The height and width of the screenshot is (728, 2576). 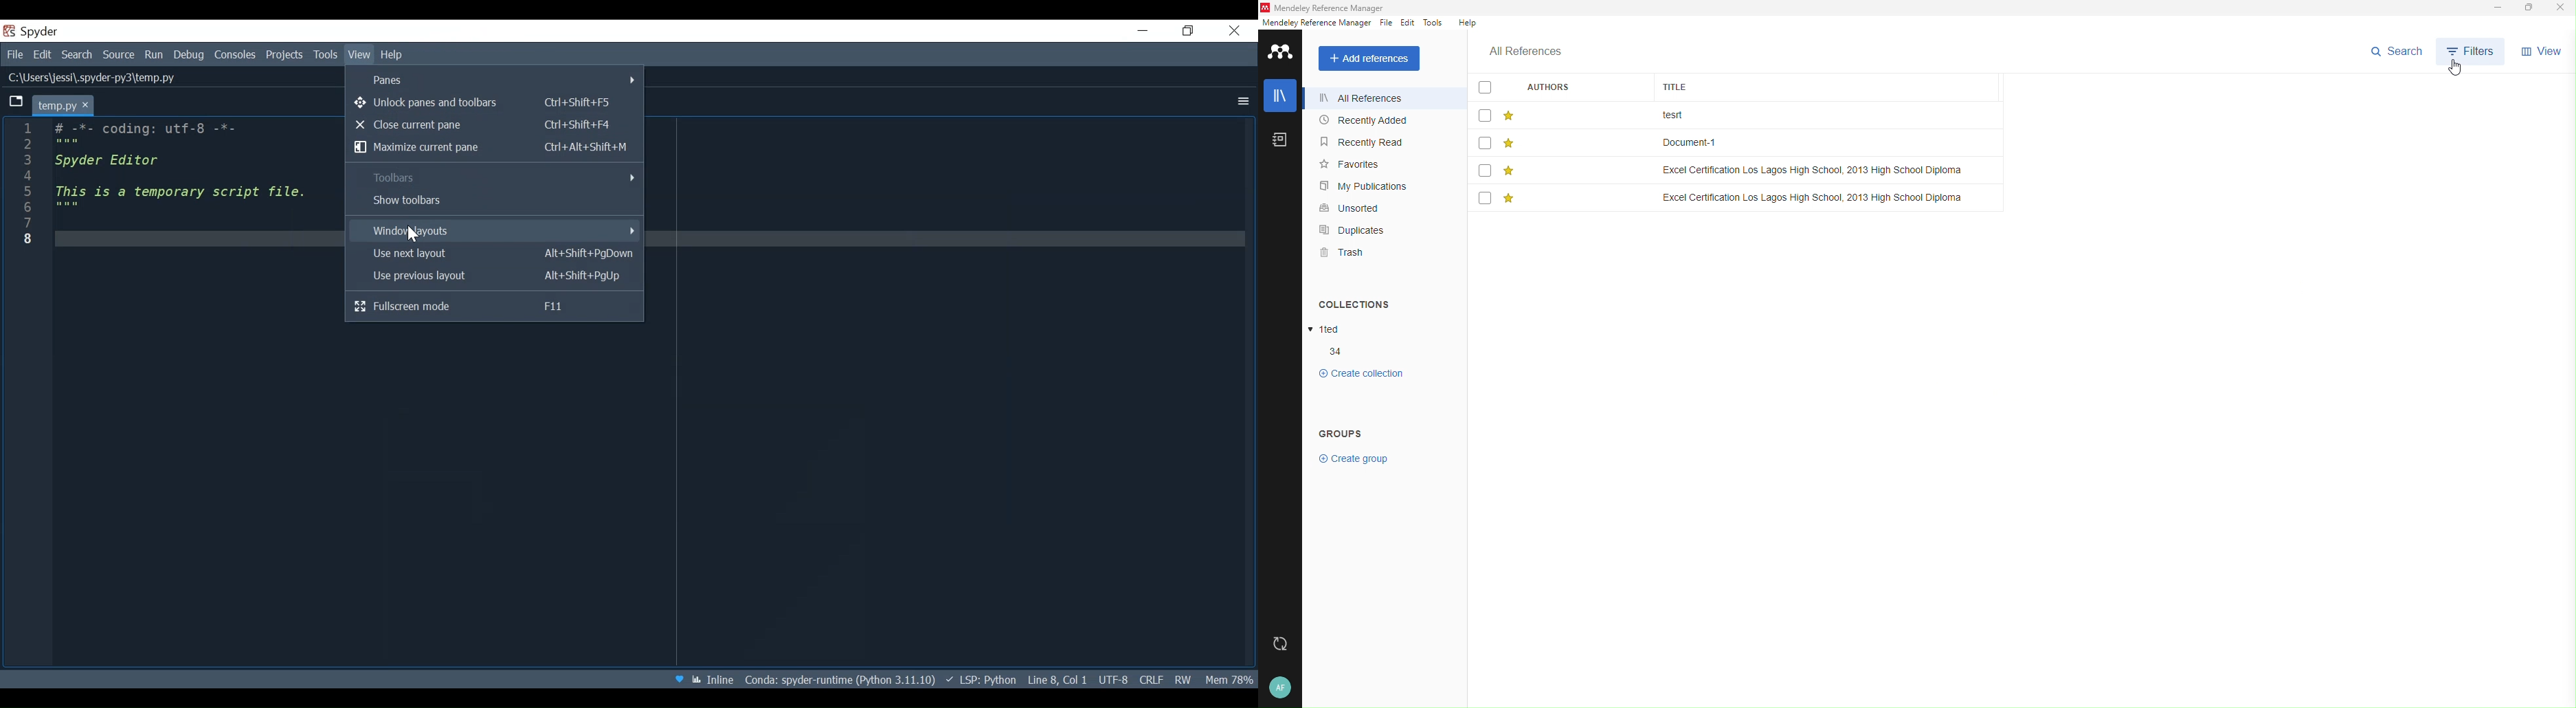 What do you see at coordinates (1486, 169) in the screenshot?
I see `checkbox` at bounding box center [1486, 169].